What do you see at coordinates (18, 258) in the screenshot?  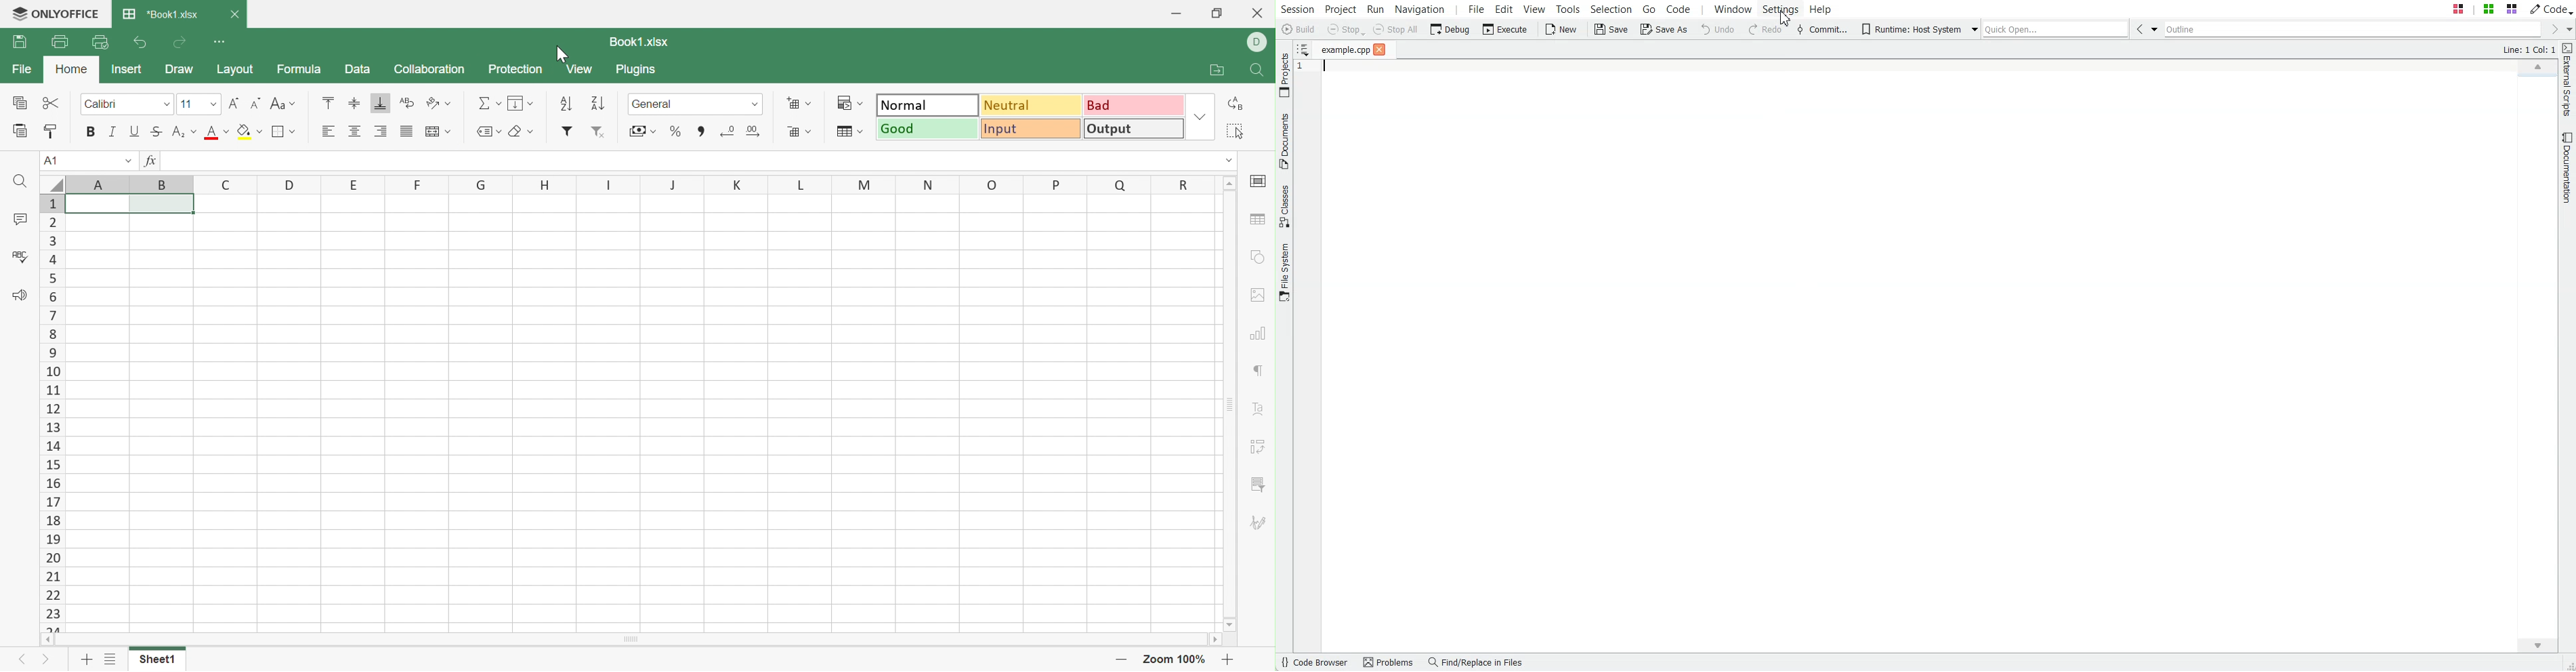 I see `Check spelling` at bounding box center [18, 258].